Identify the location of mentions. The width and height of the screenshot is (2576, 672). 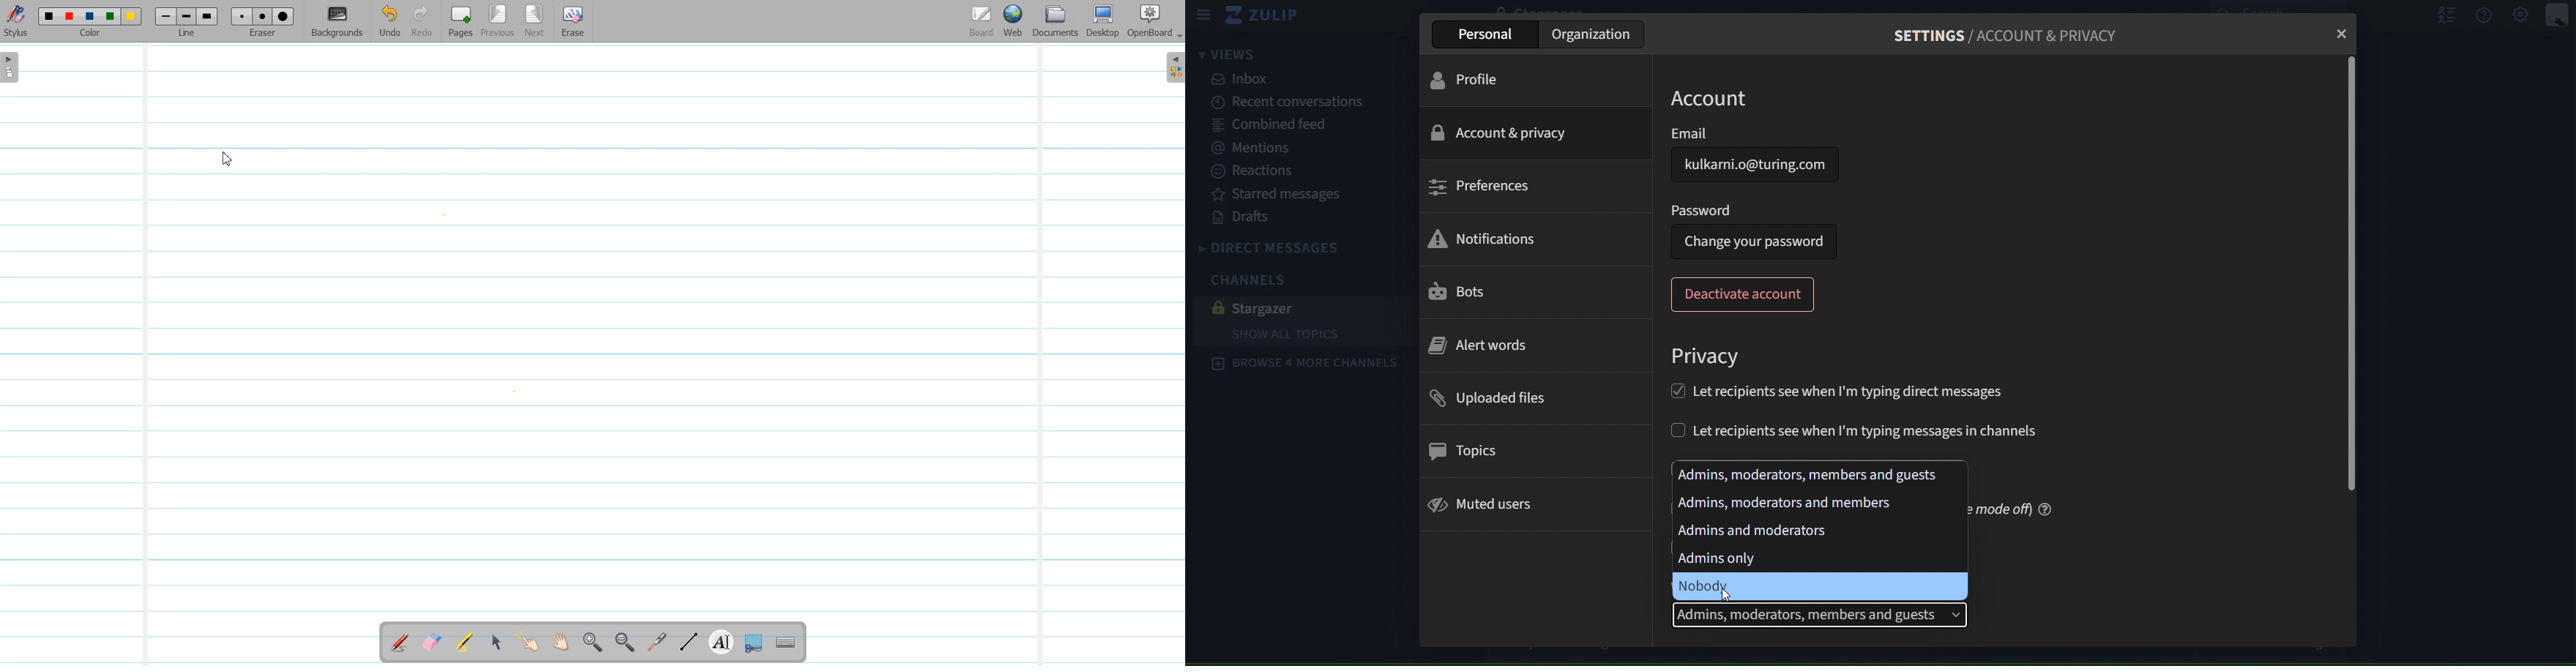
(1258, 149).